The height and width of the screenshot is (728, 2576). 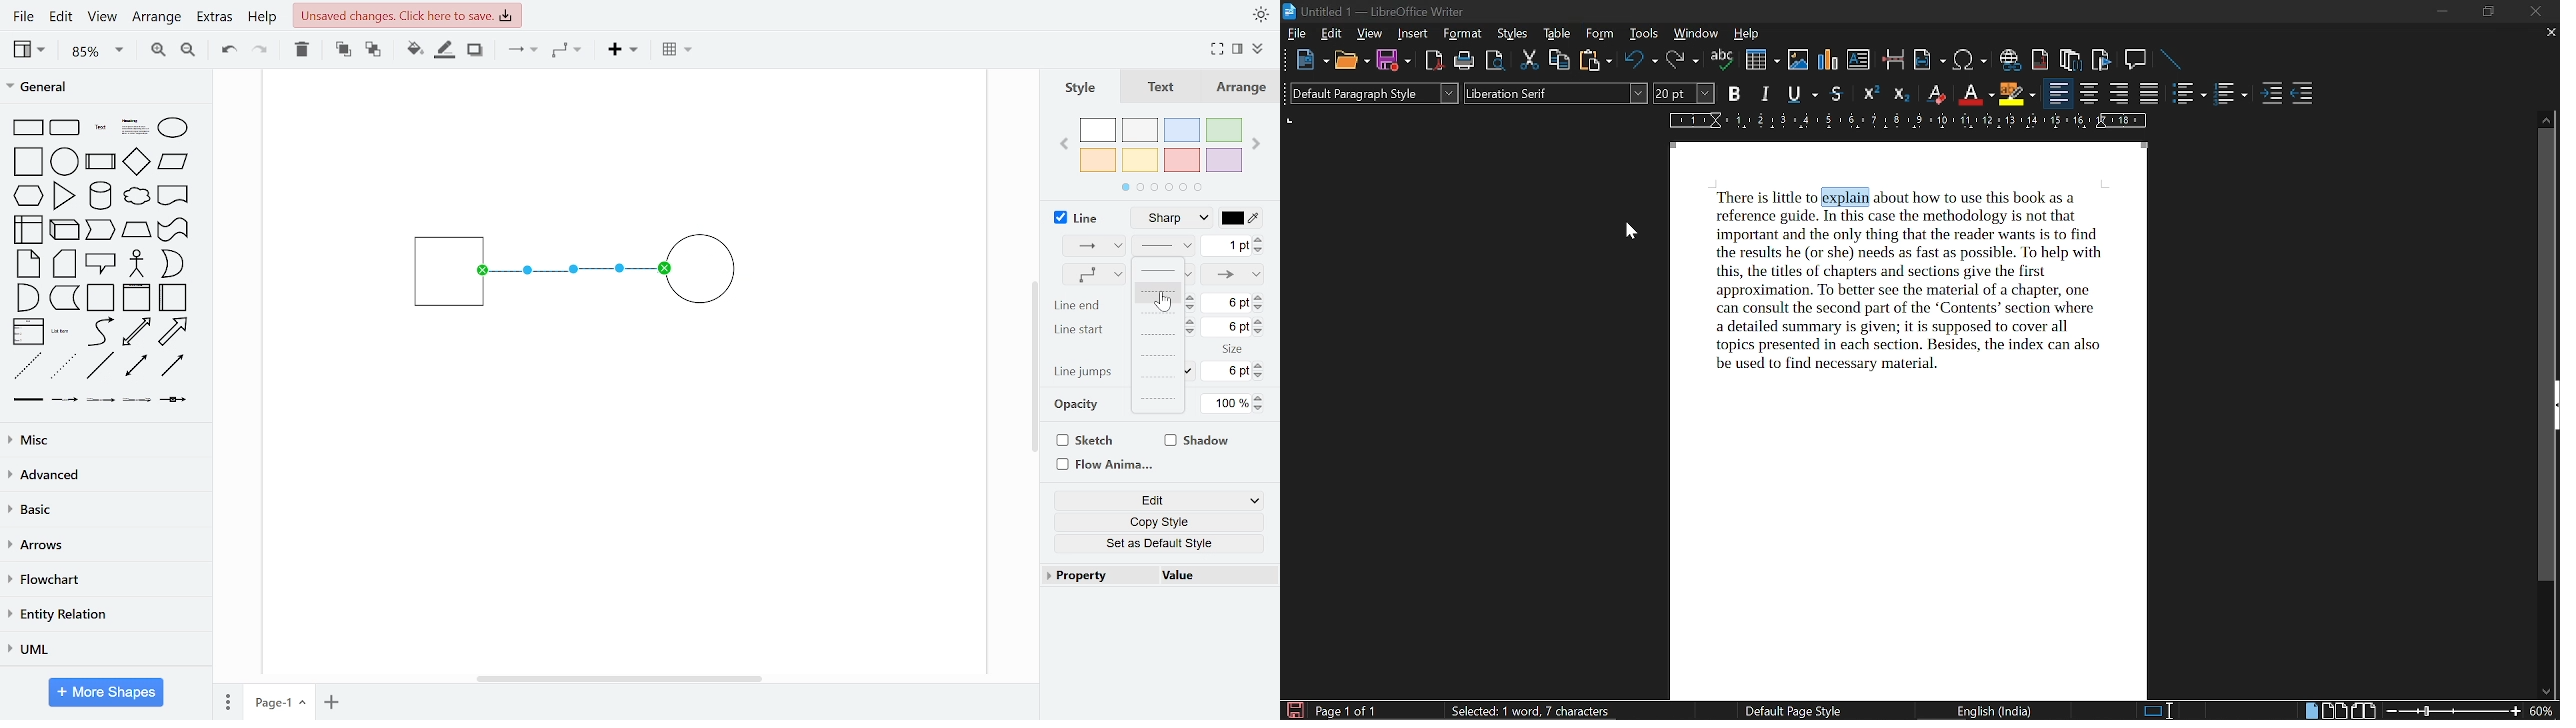 I want to click on zoom out, so click(x=187, y=49).